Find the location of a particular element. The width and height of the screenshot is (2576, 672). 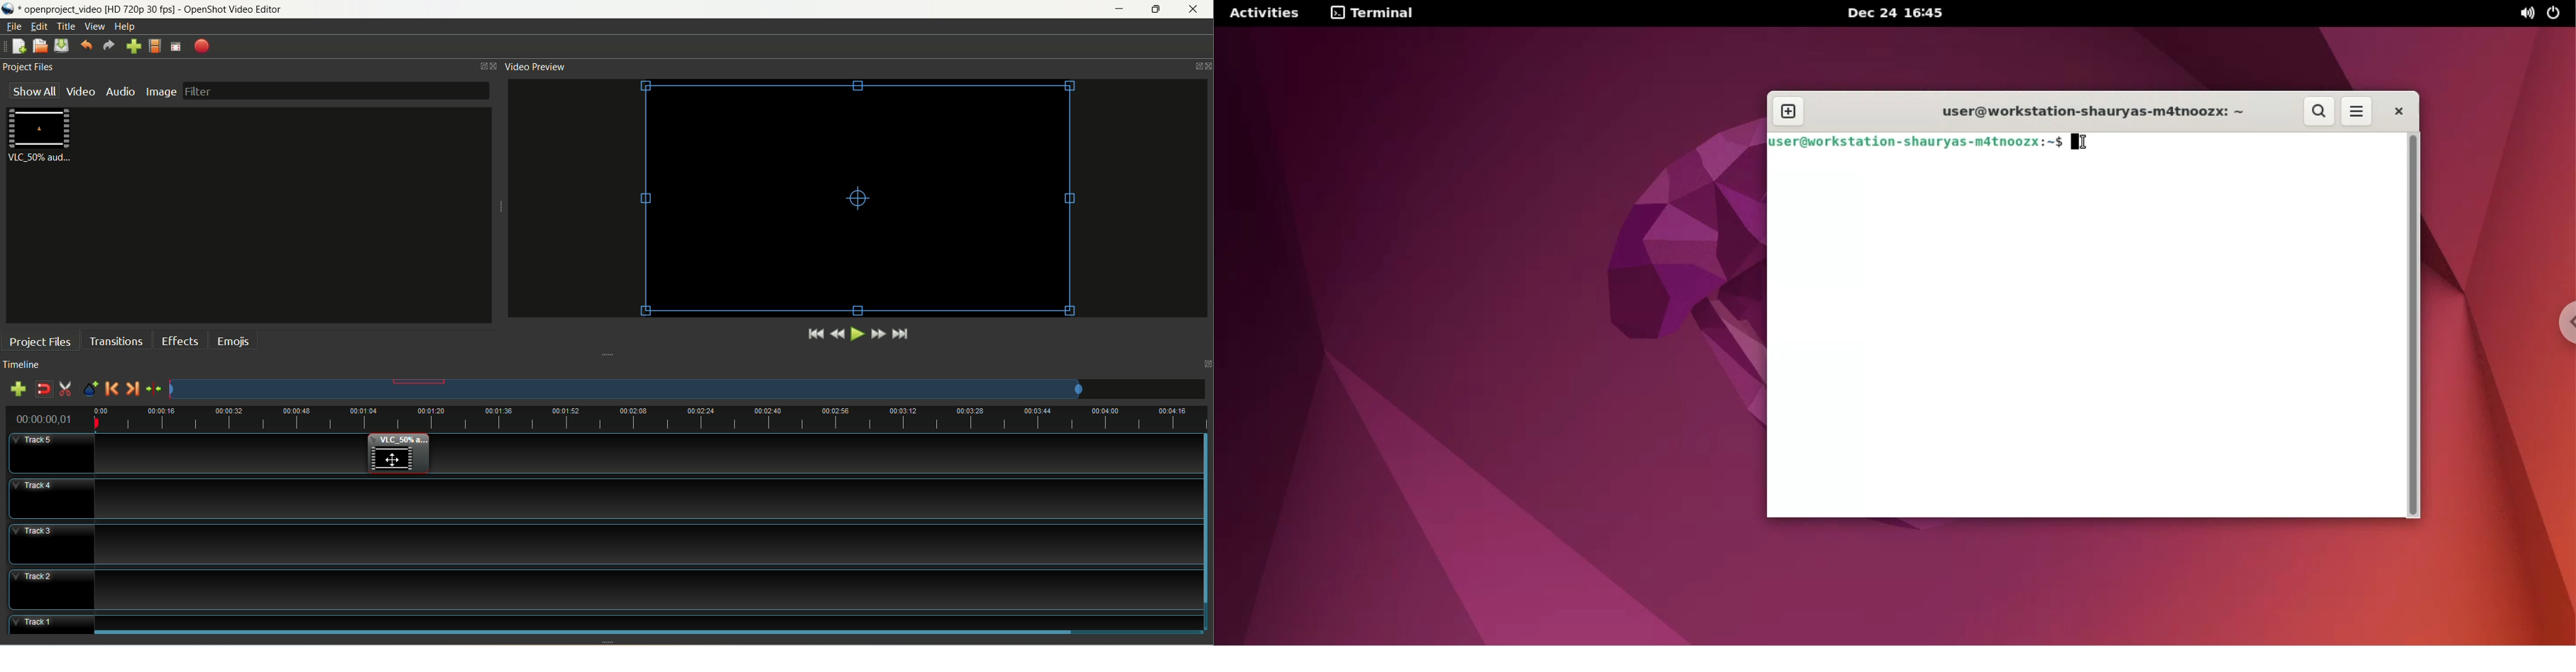

previous marker is located at coordinates (113, 390).